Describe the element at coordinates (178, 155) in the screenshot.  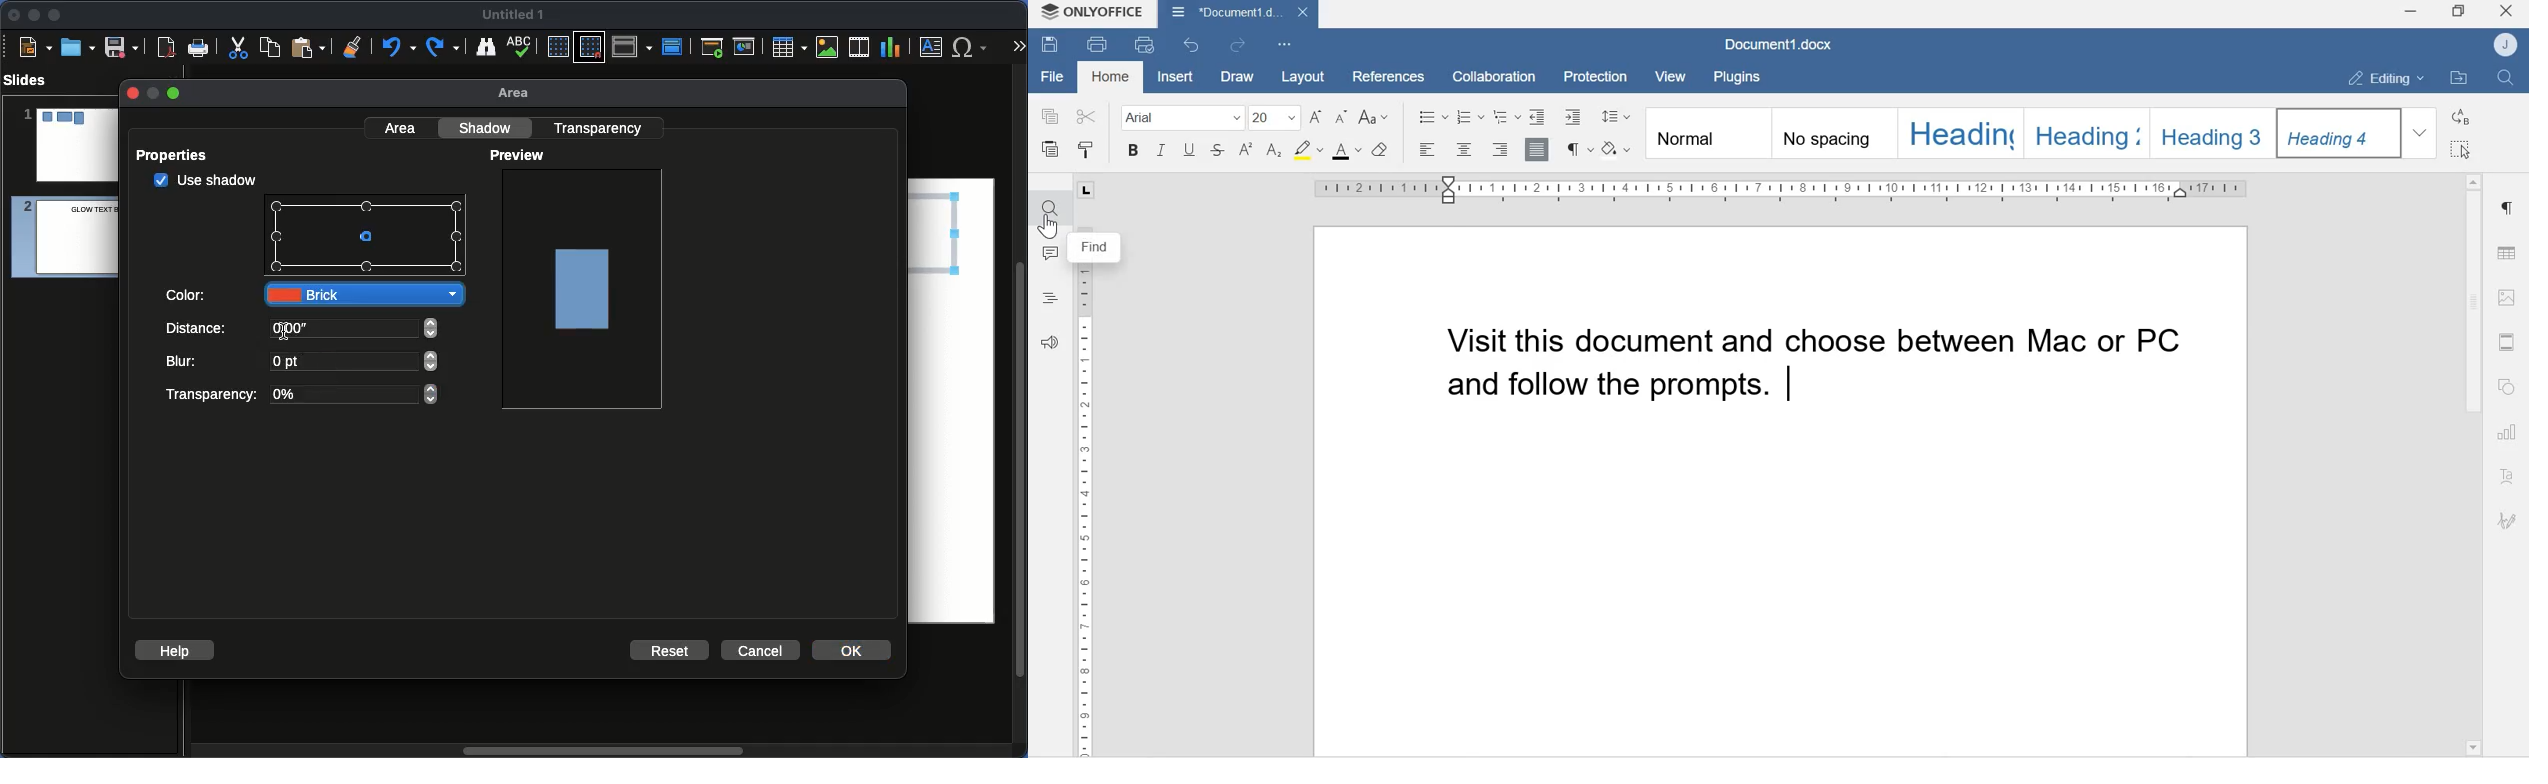
I see `Properties` at that location.